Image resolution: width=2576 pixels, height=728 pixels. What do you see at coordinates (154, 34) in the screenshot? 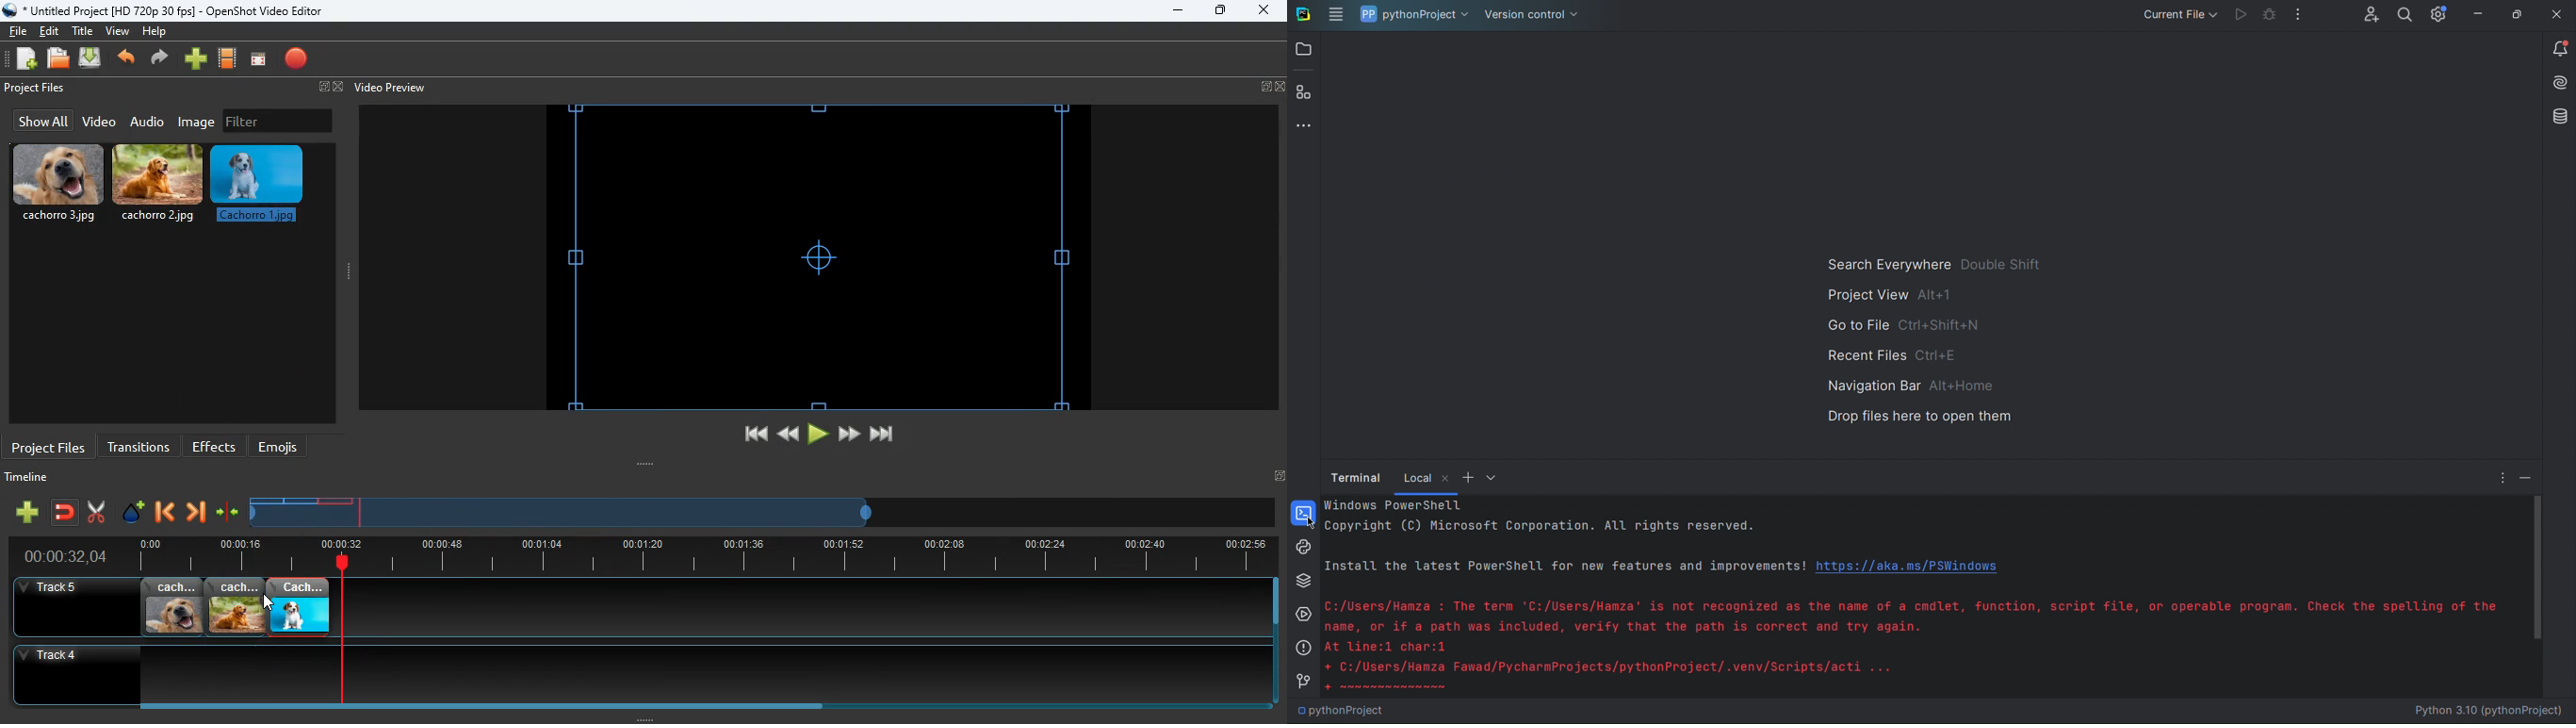
I see `help` at bounding box center [154, 34].